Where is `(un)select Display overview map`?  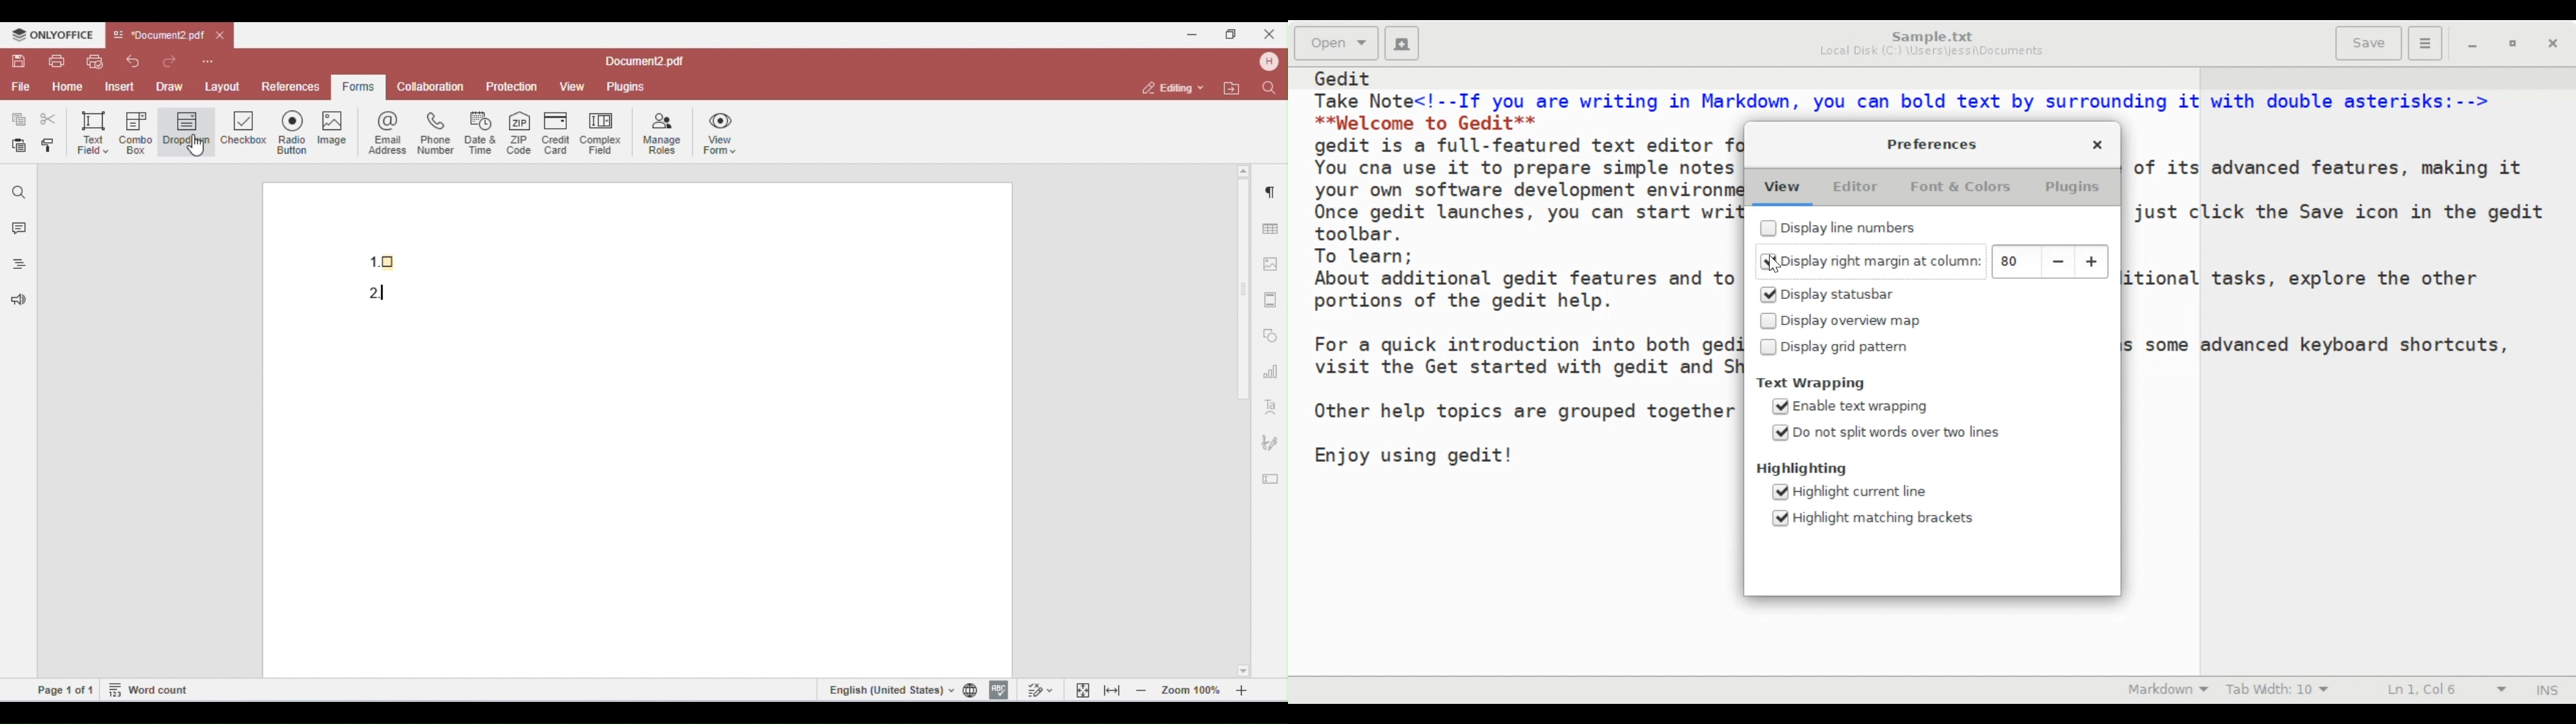
(un)select Display overview map is located at coordinates (1842, 321).